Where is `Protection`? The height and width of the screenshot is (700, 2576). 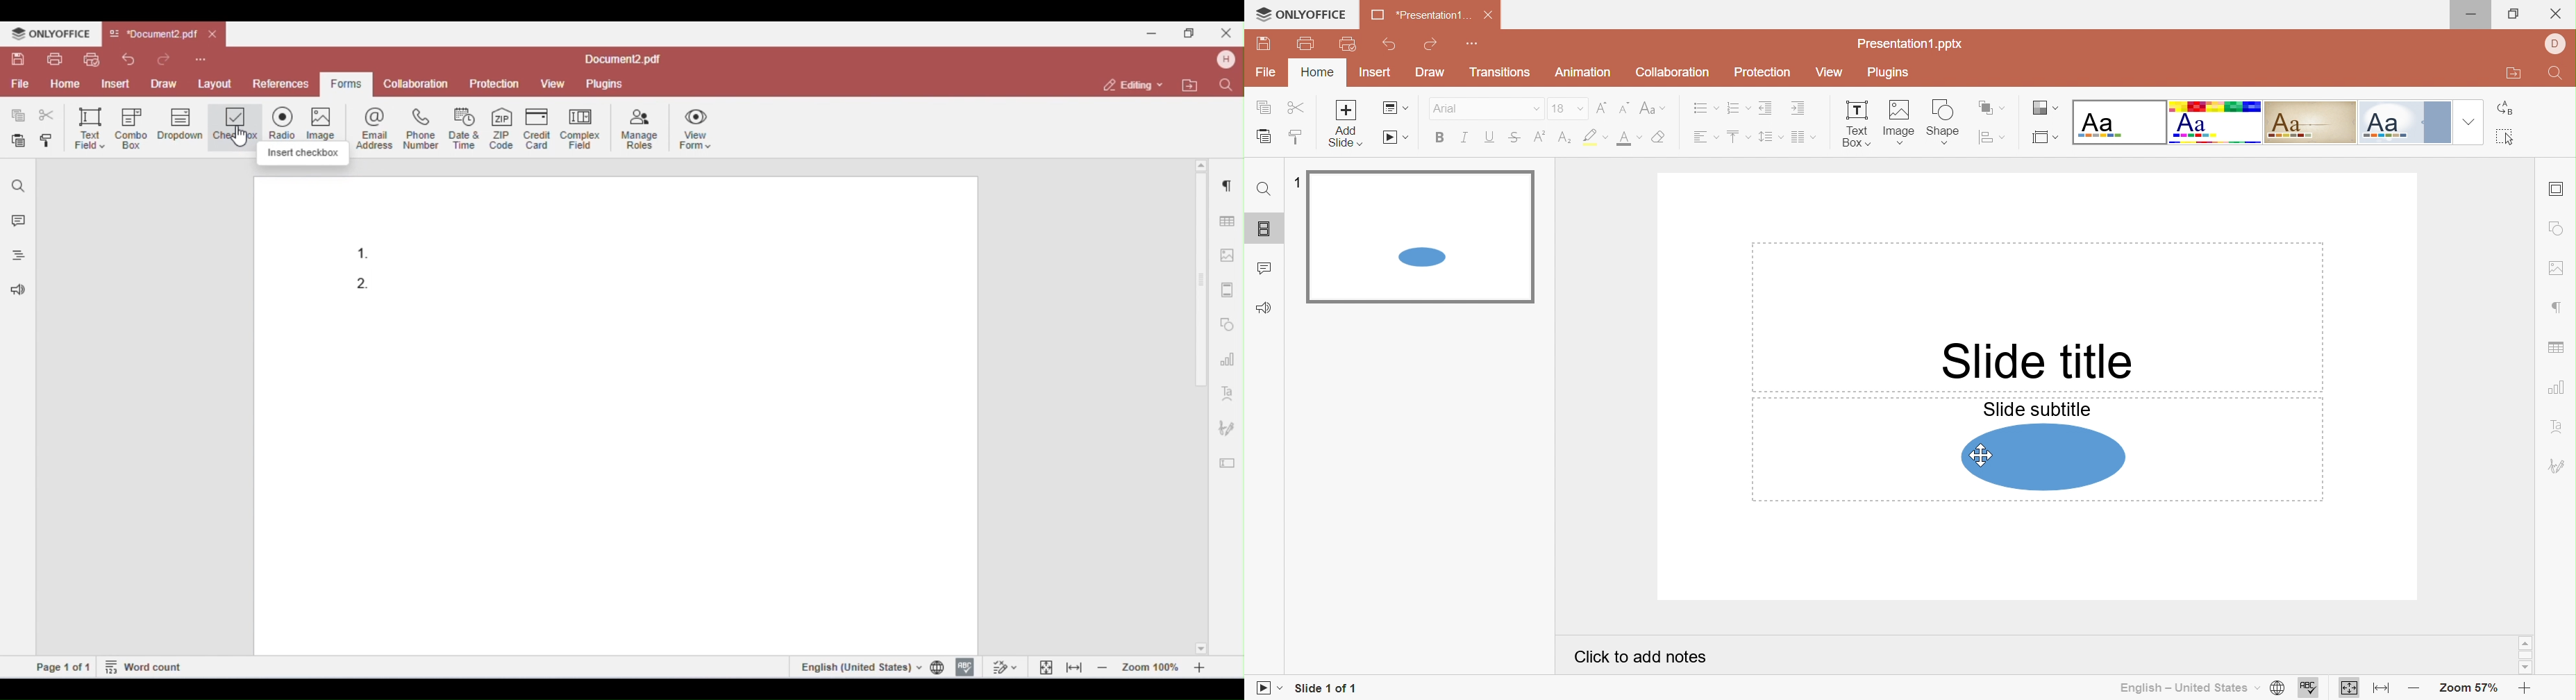 Protection is located at coordinates (1764, 73).